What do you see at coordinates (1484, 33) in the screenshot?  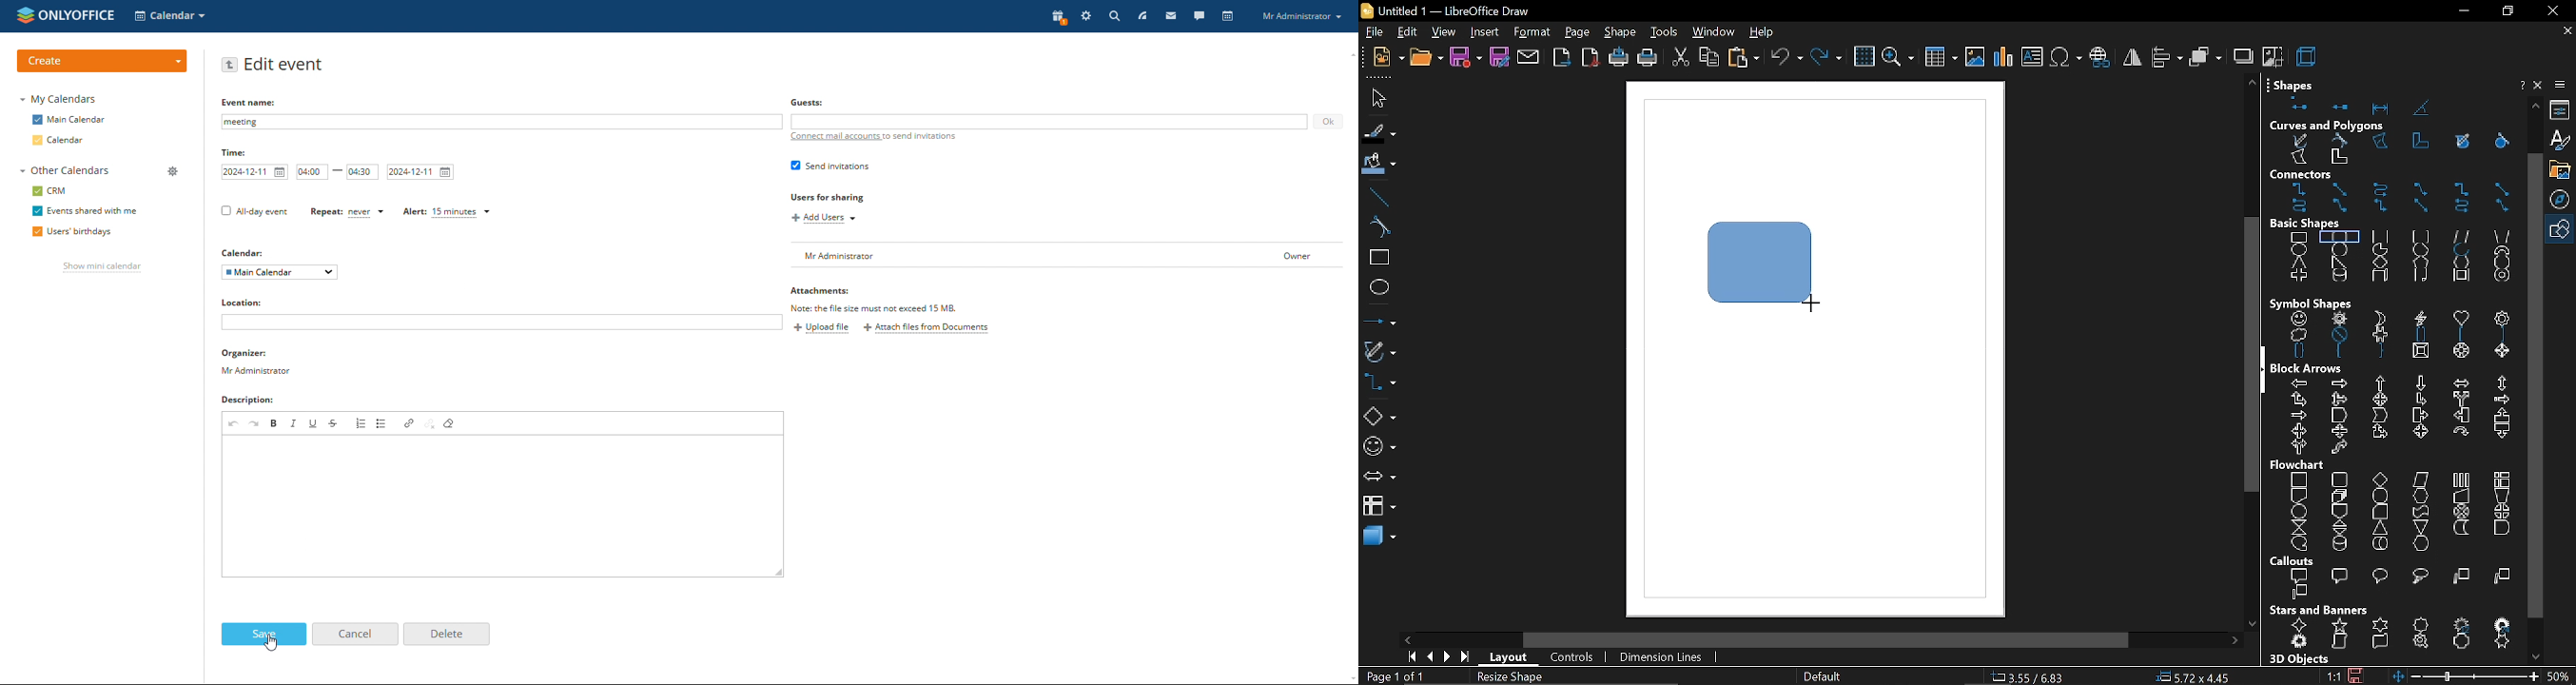 I see `insert` at bounding box center [1484, 33].